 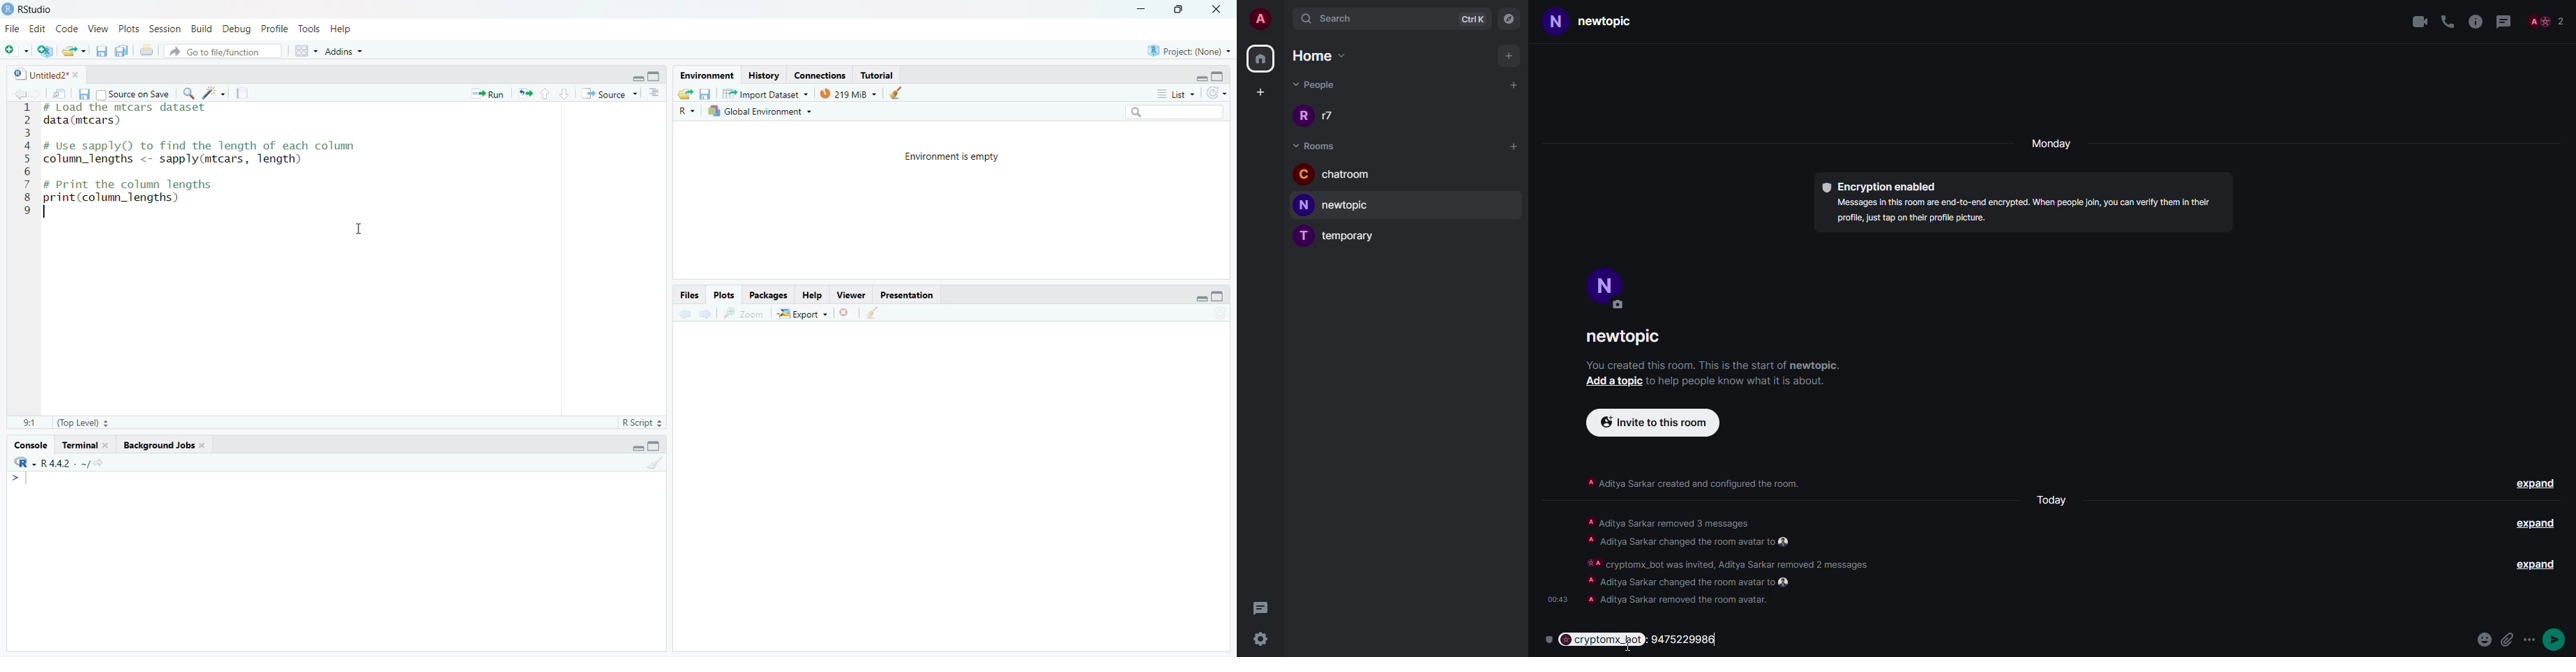 I want to click on Show document outline, so click(x=656, y=93).